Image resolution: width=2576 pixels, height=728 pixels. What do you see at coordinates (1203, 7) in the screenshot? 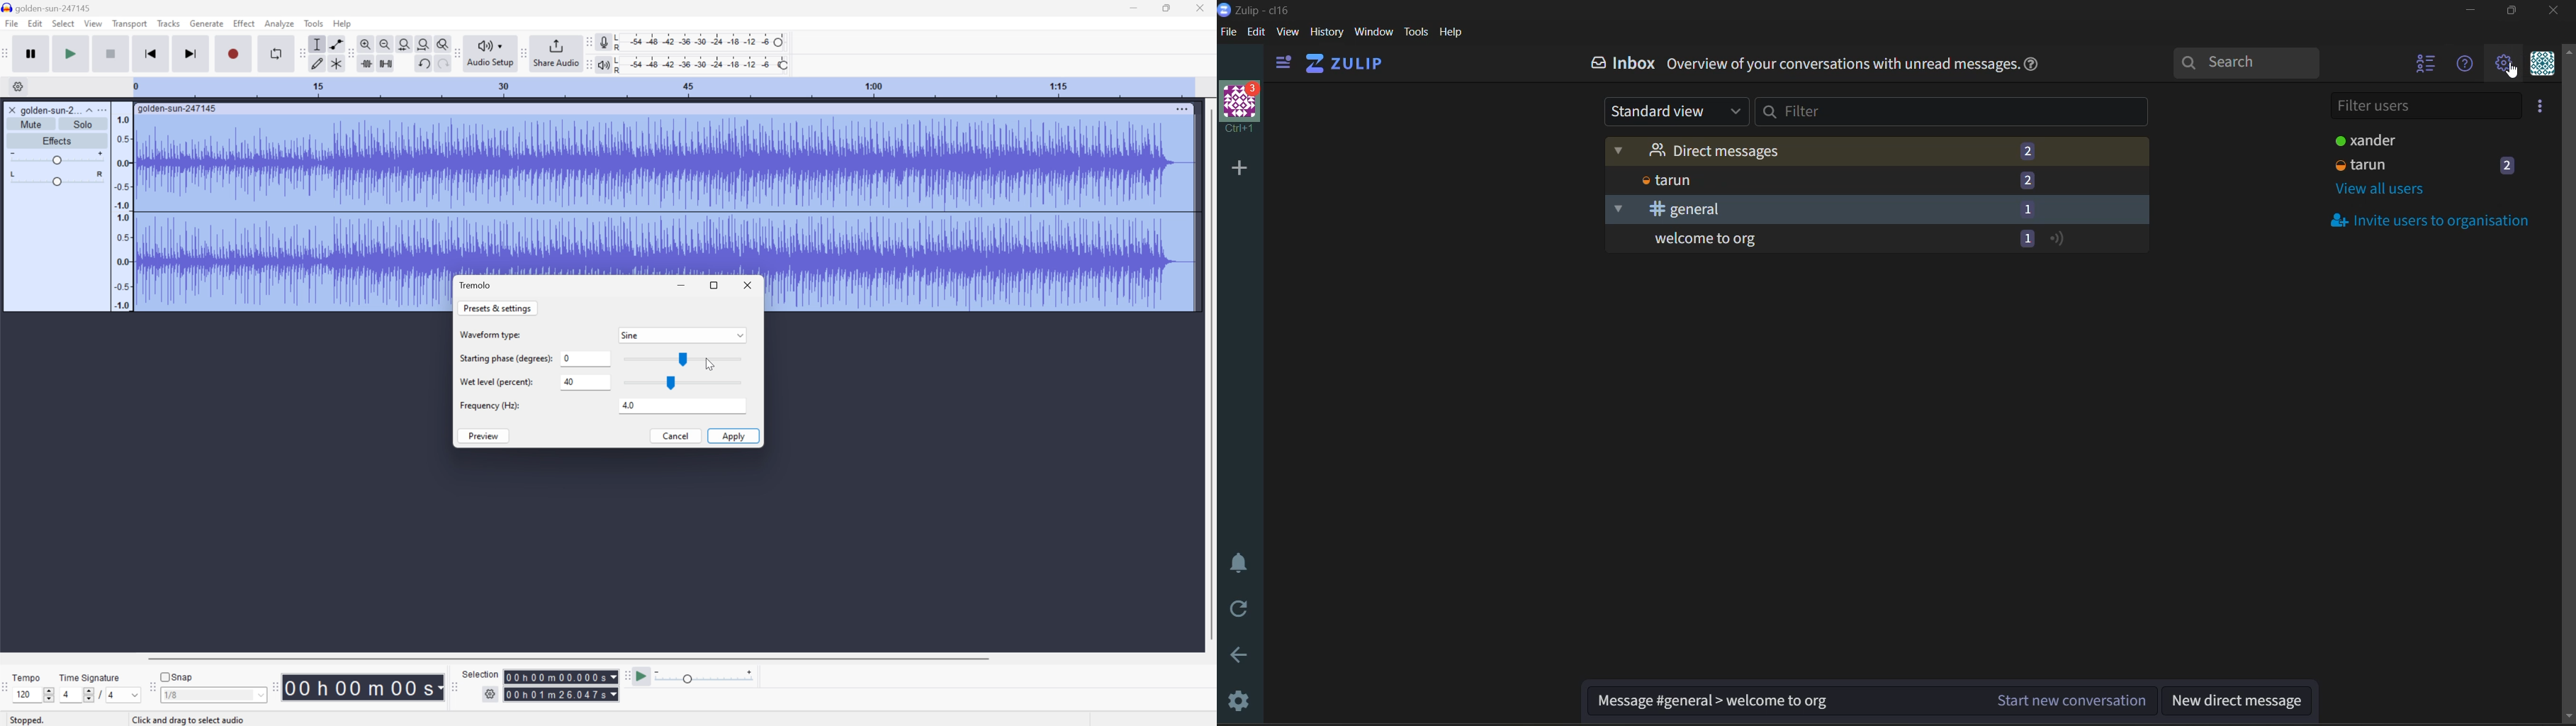
I see `Close` at bounding box center [1203, 7].